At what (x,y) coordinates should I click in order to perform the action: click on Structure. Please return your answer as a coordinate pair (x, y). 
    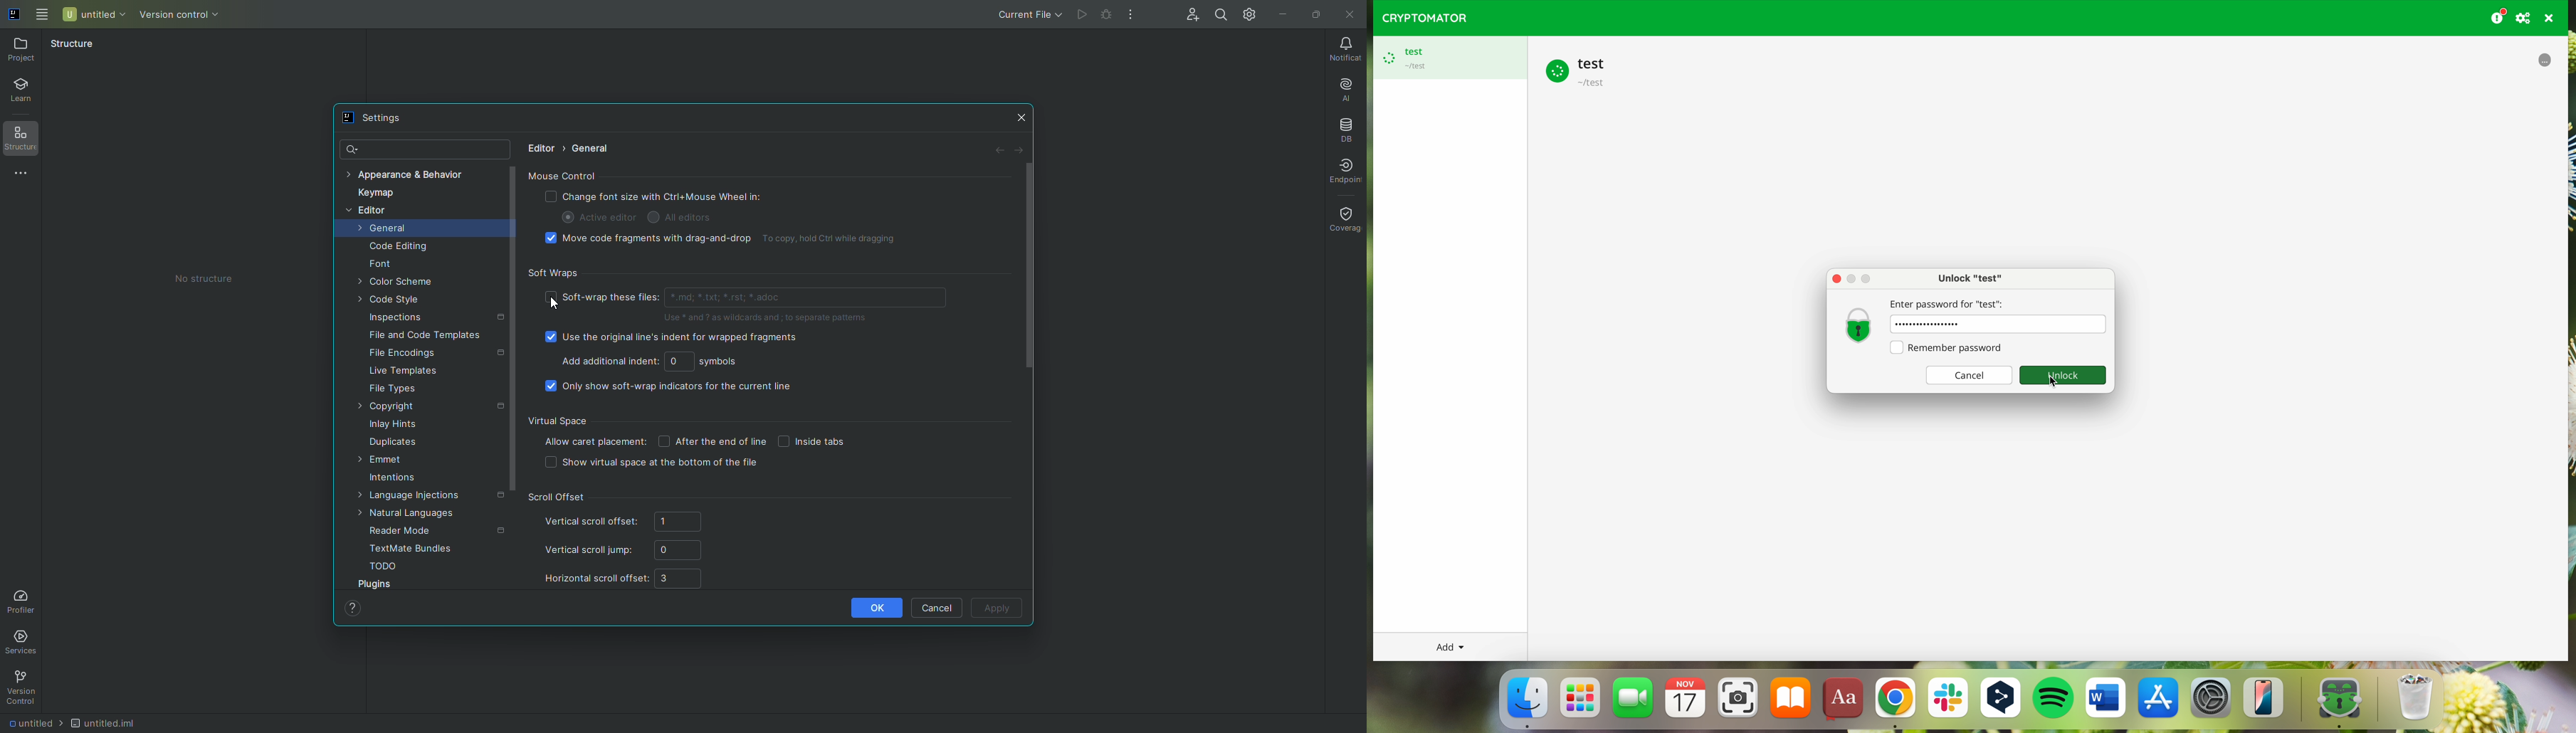
    Looking at the image, I should click on (21, 142).